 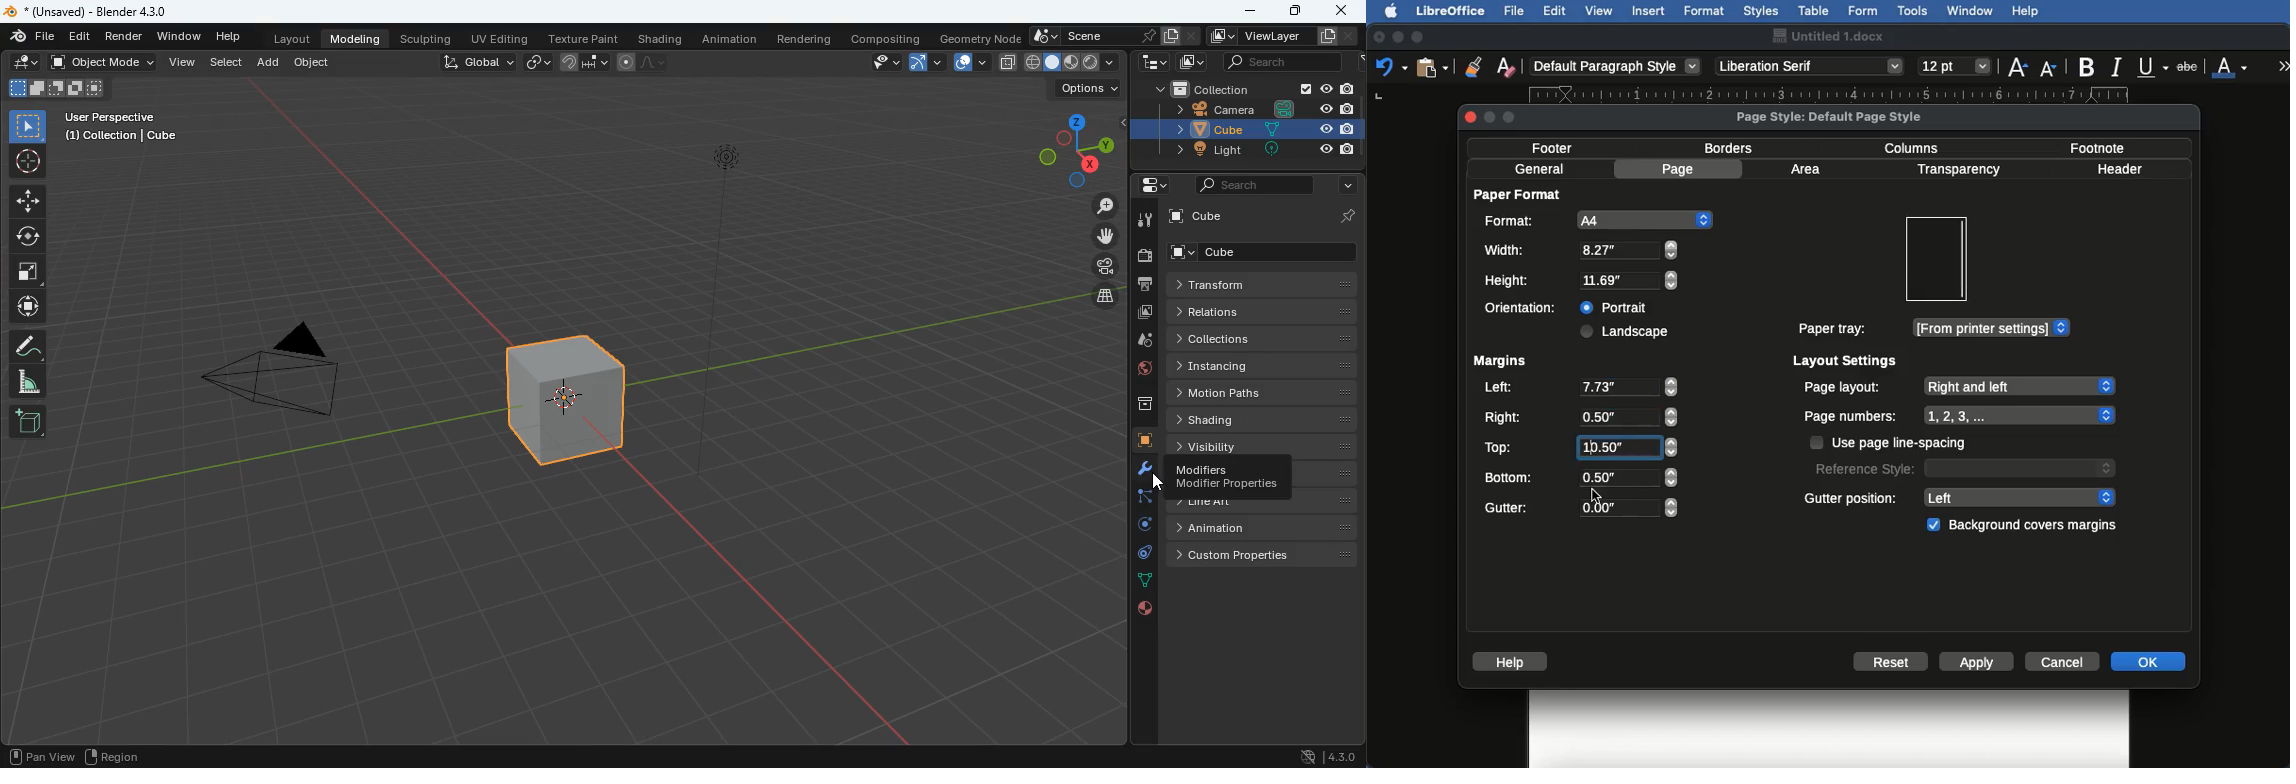 What do you see at coordinates (1891, 442) in the screenshot?
I see `Use page line spacing` at bounding box center [1891, 442].